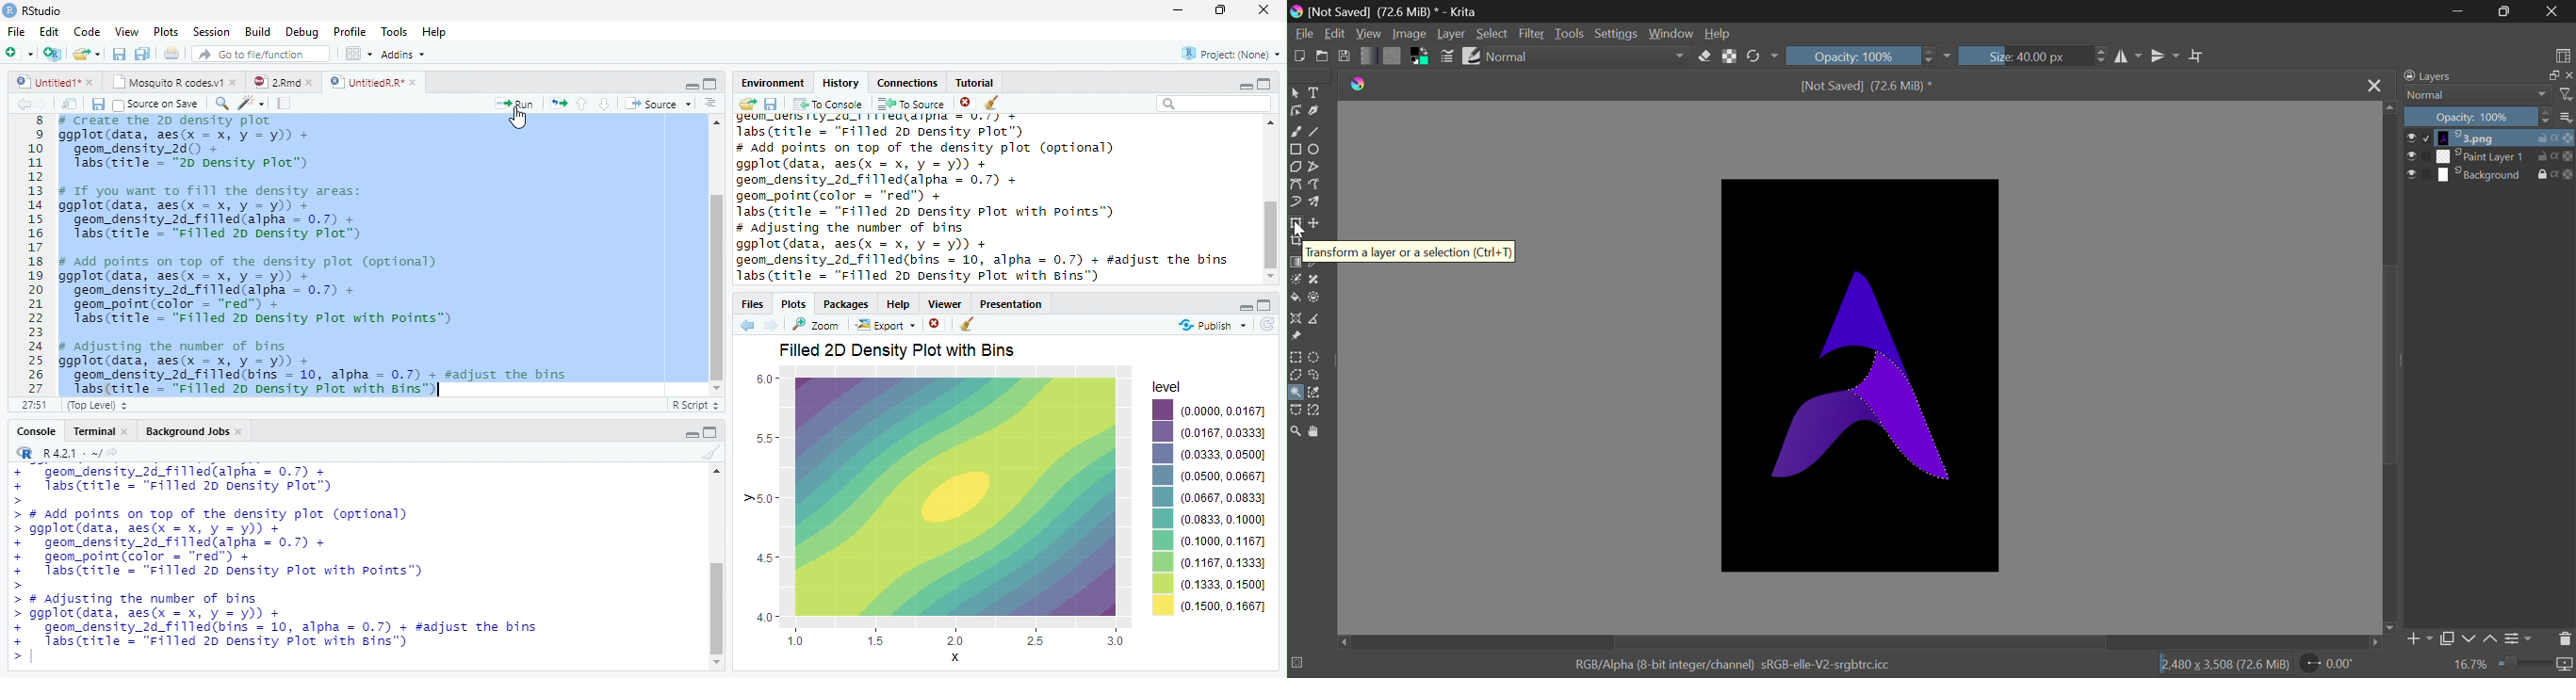  What do you see at coordinates (967, 326) in the screenshot?
I see `clear` at bounding box center [967, 326].